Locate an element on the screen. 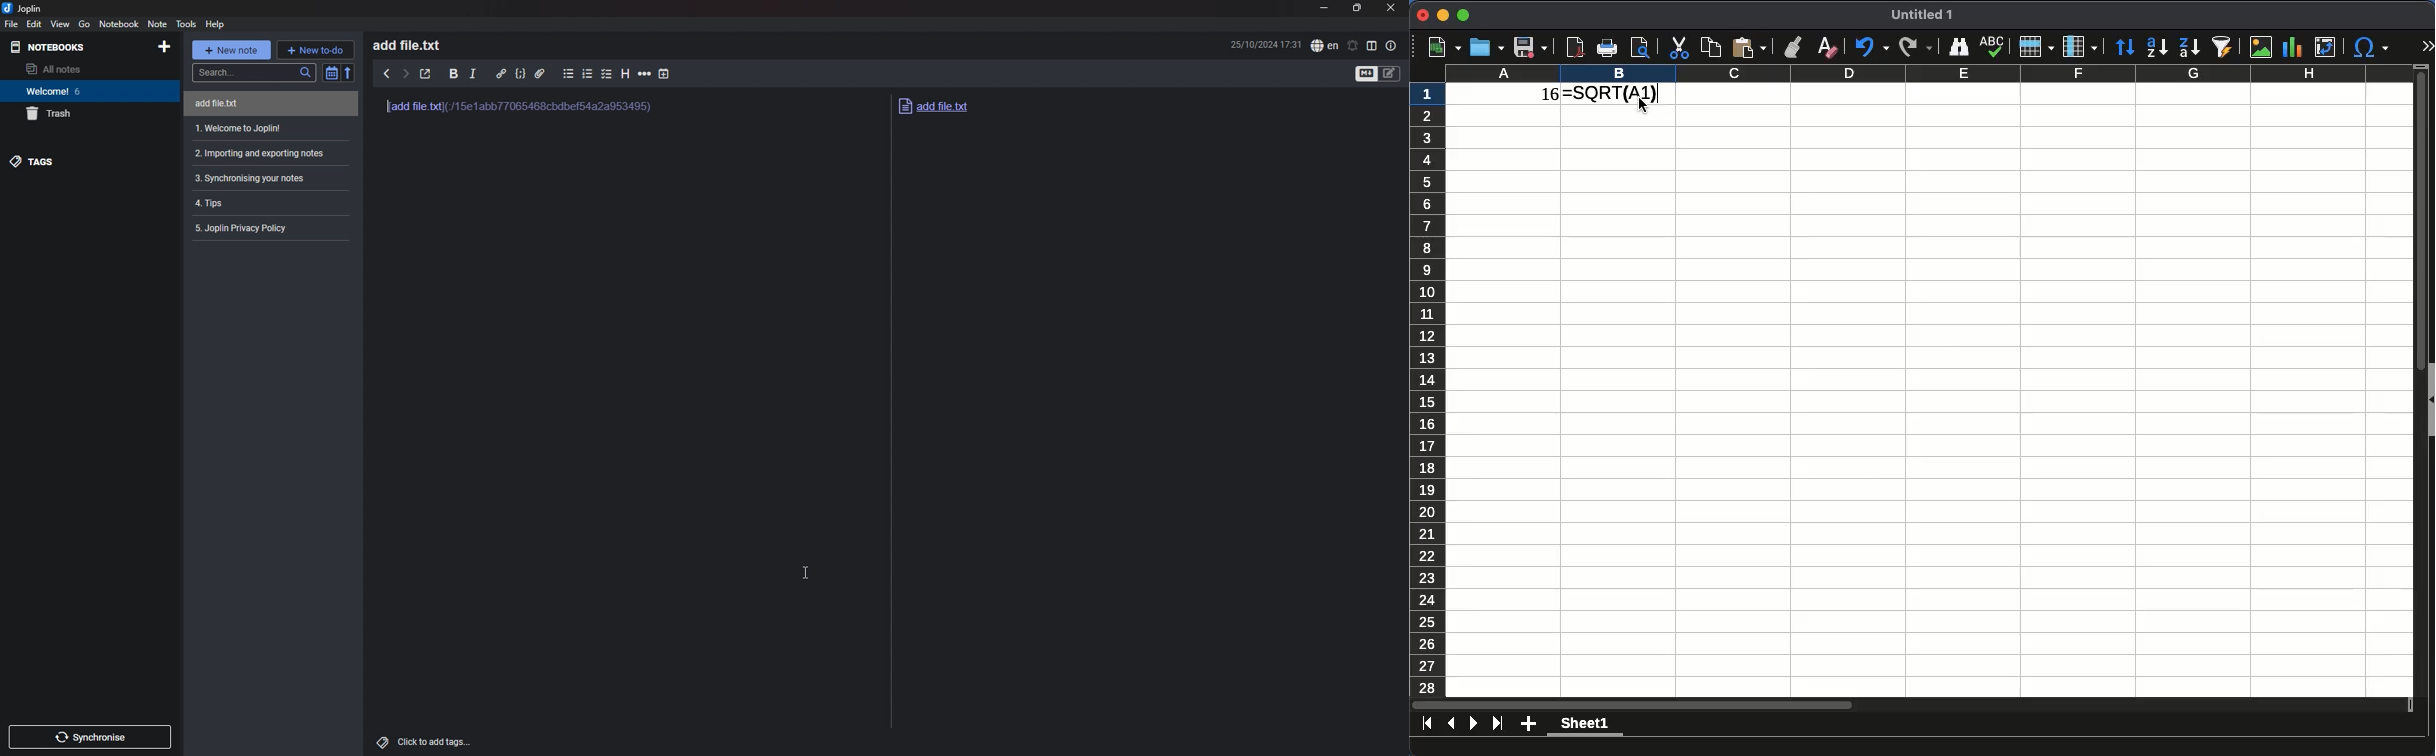 This screenshot has height=756, width=2436. print is located at coordinates (1607, 49).